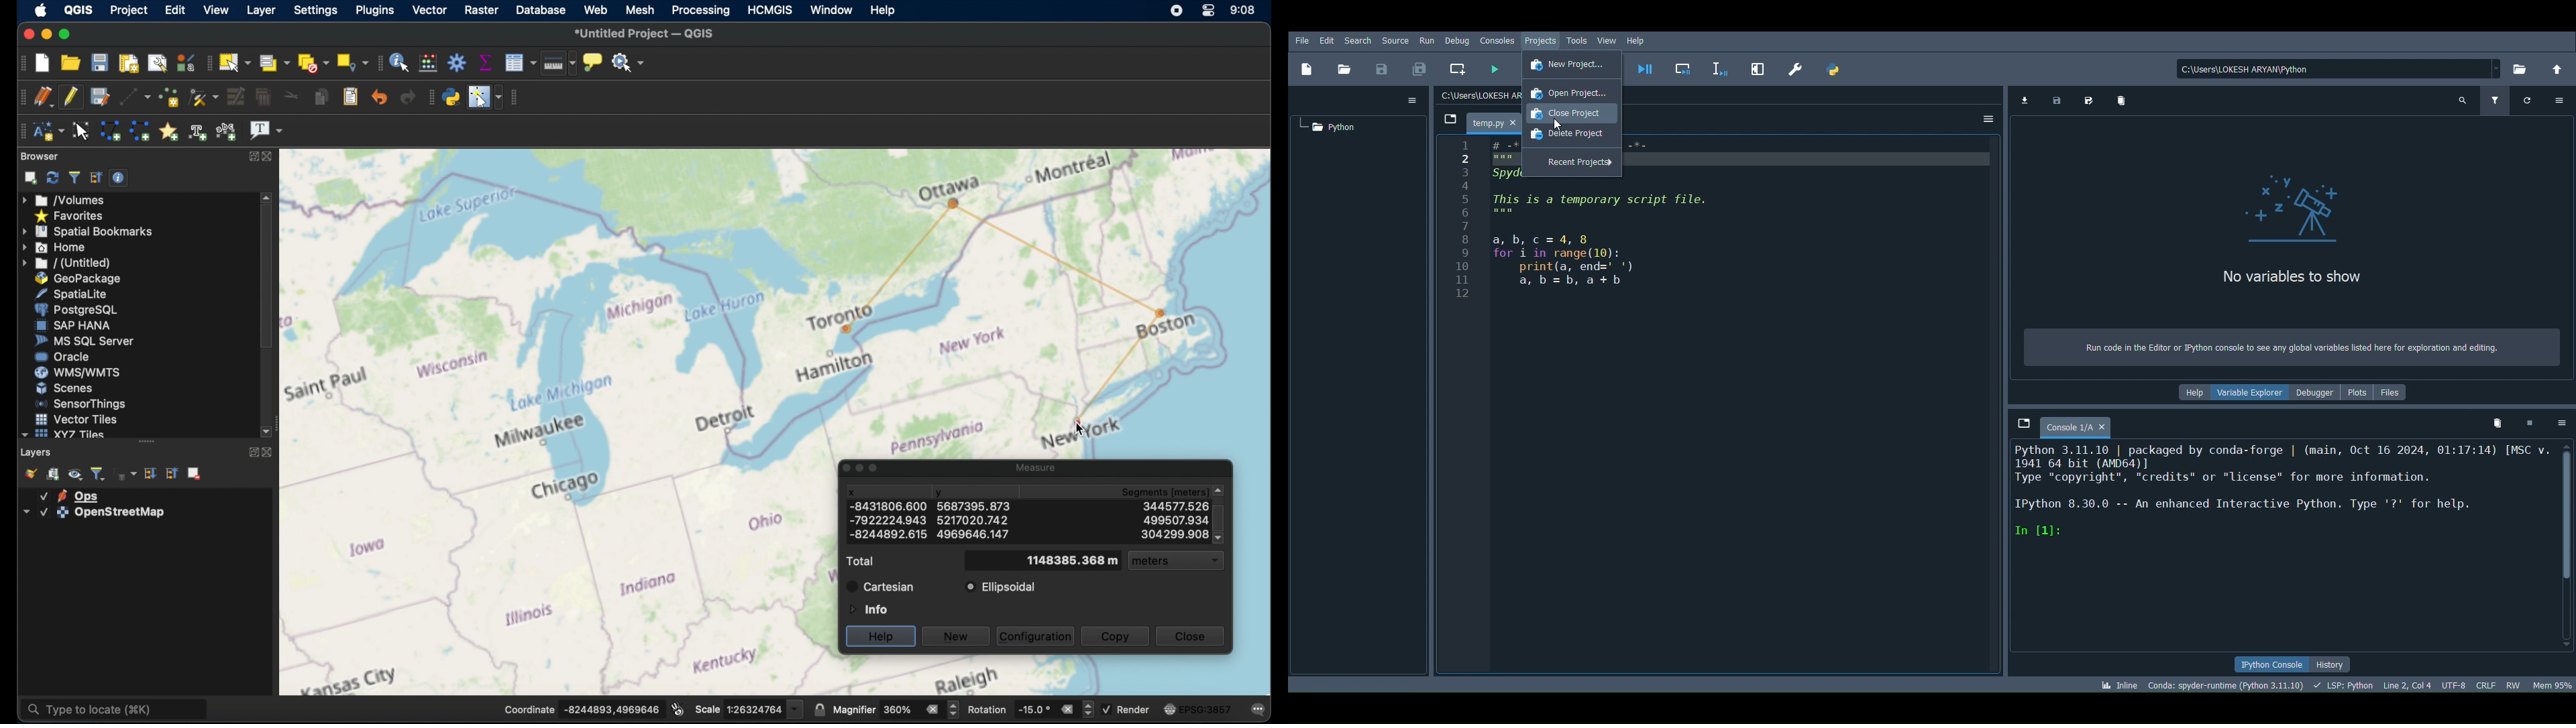 The height and width of the screenshot is (728, 2576). Describe the element at coordinates (517, 98) in the screenshot. I see `vector toolbar` at that location.